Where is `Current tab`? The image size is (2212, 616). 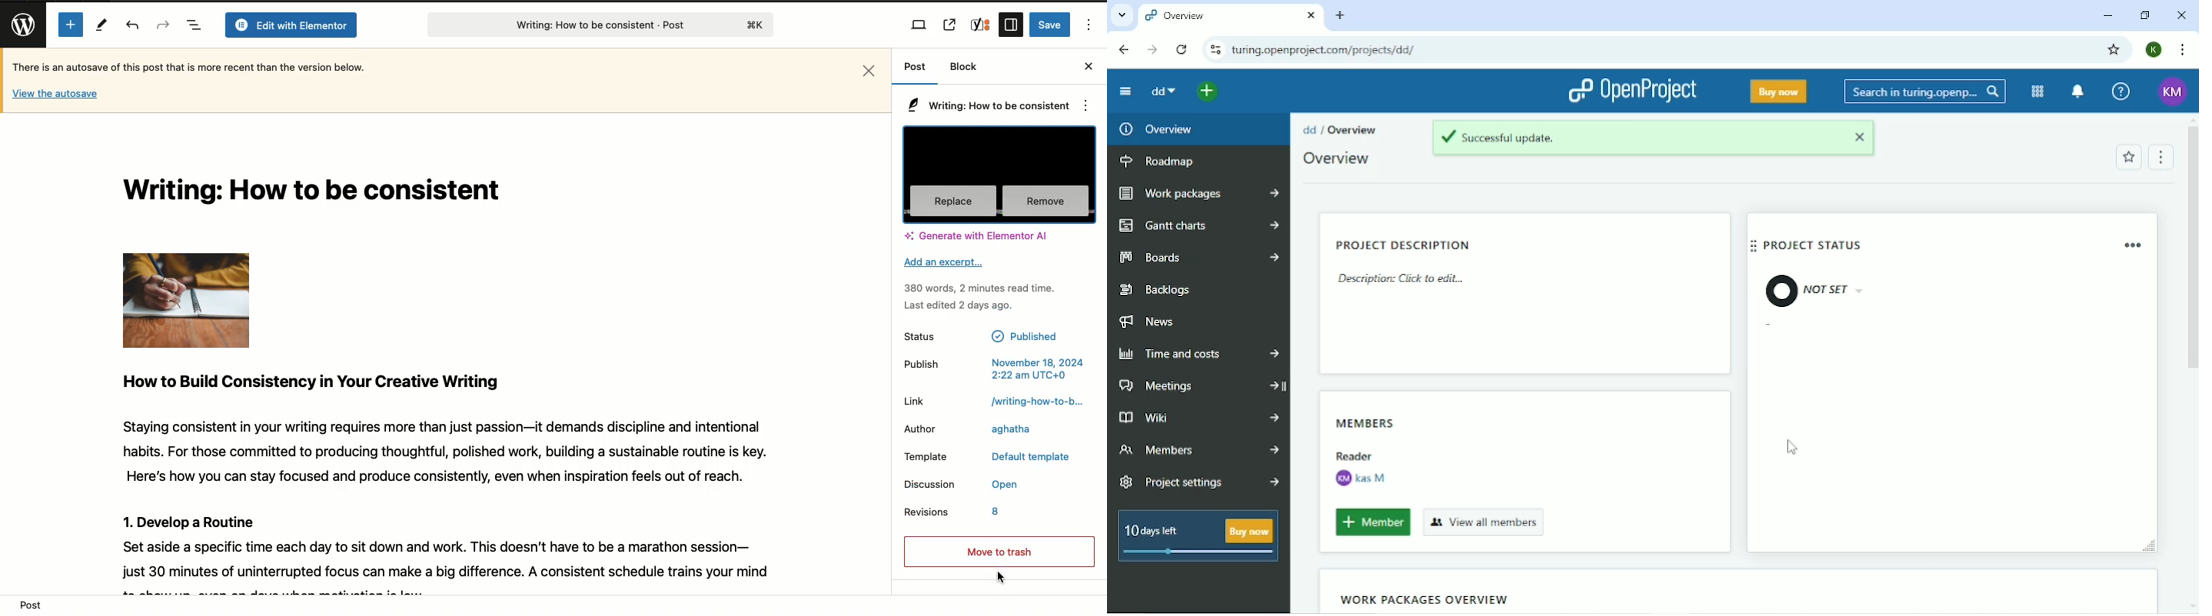 Current tab is located at coordinates (1231, 17).